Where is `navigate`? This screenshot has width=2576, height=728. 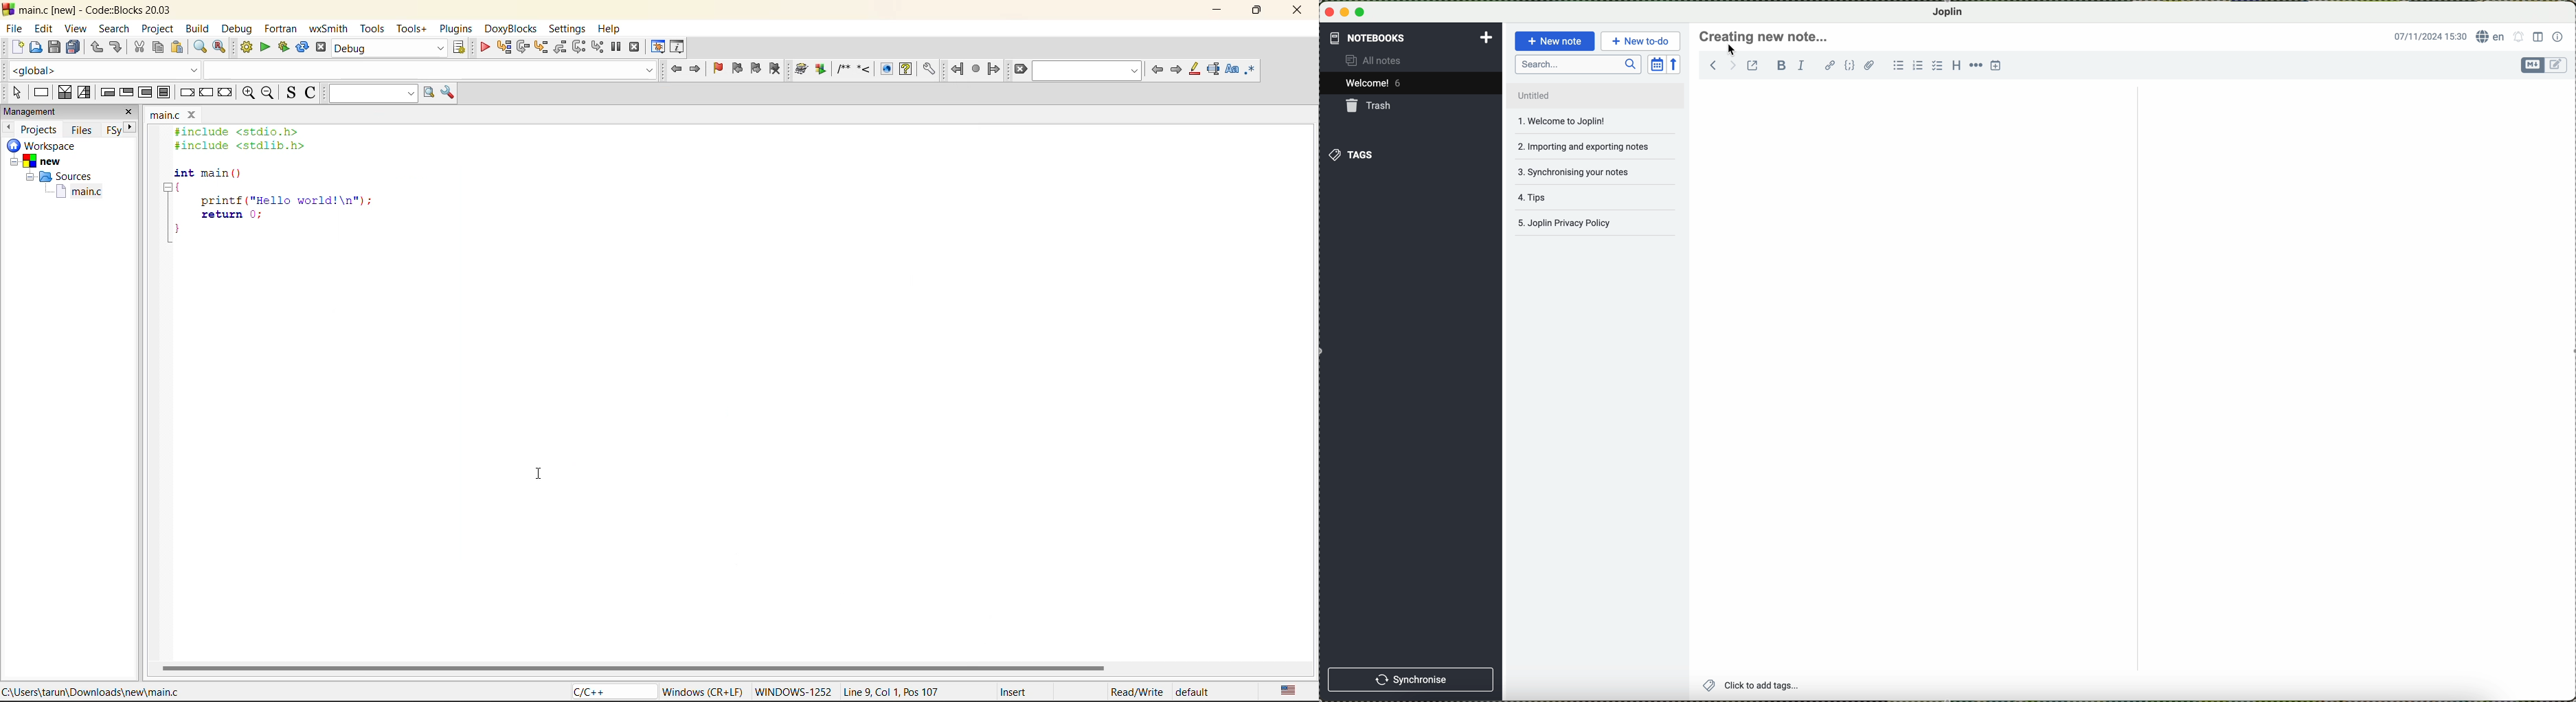 navigate is located at coordinates (1716, 66).